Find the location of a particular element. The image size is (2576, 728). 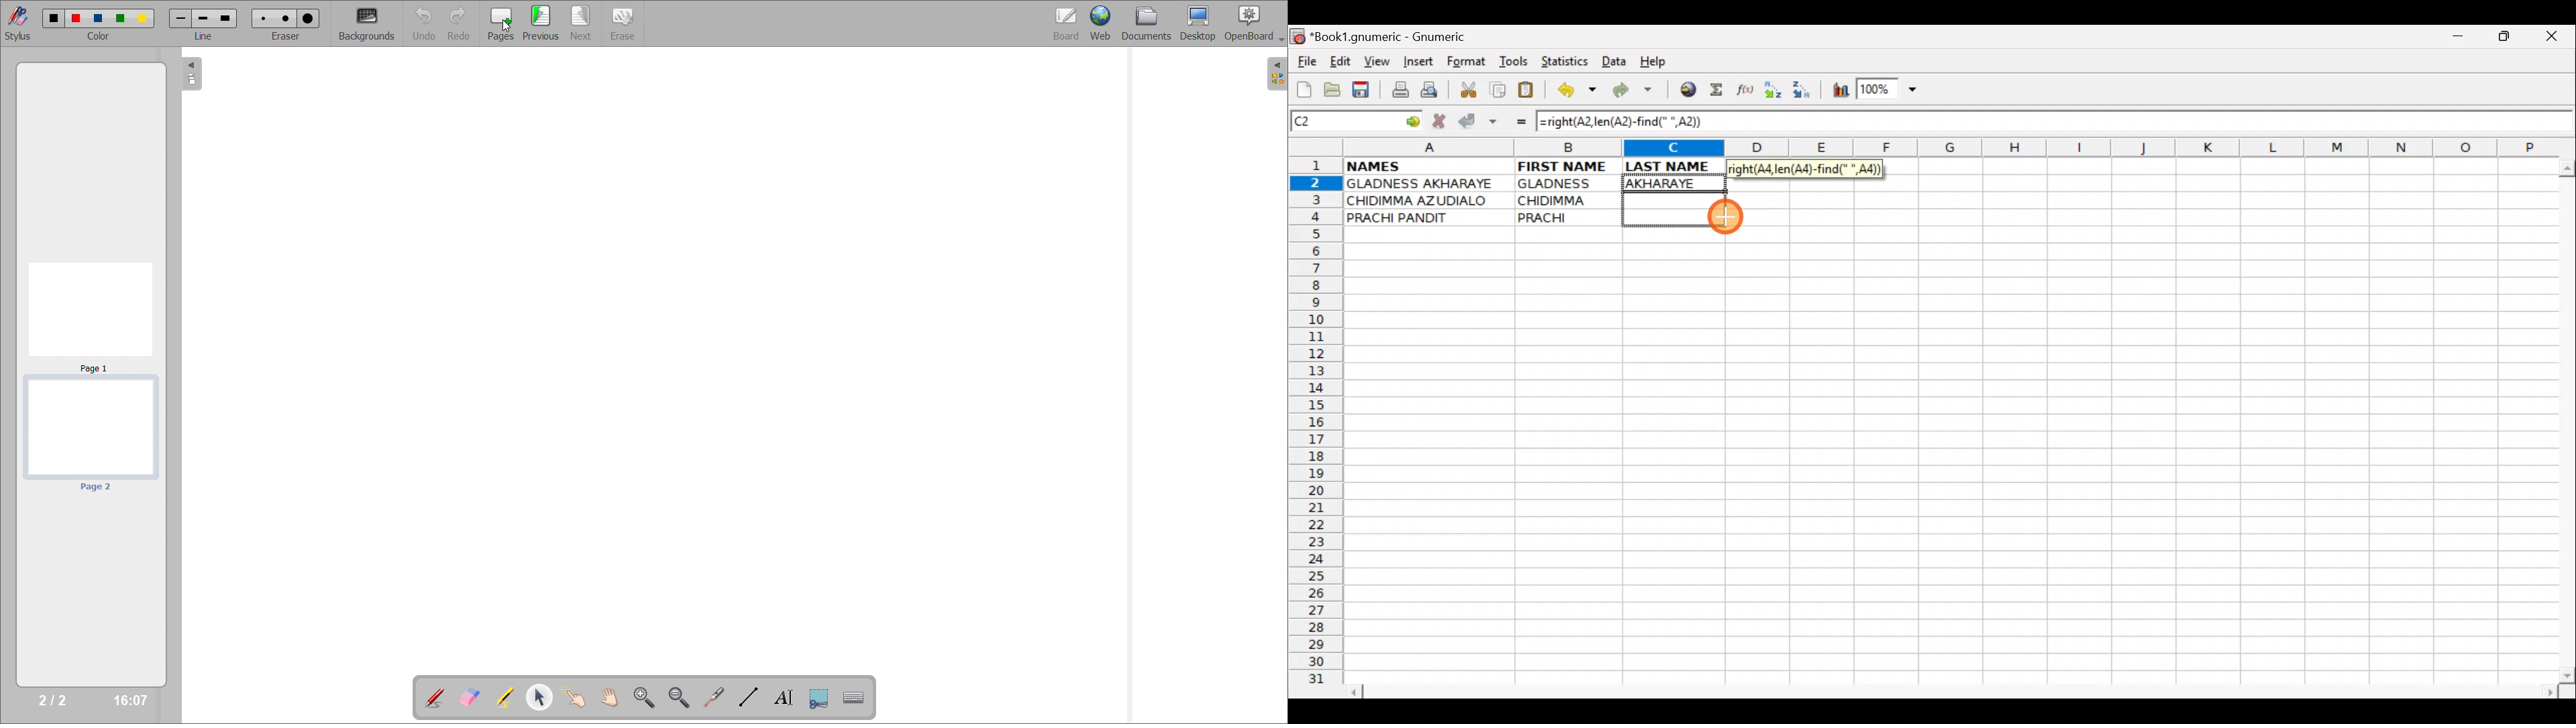

Insert is located at coordinates (1417, 62).